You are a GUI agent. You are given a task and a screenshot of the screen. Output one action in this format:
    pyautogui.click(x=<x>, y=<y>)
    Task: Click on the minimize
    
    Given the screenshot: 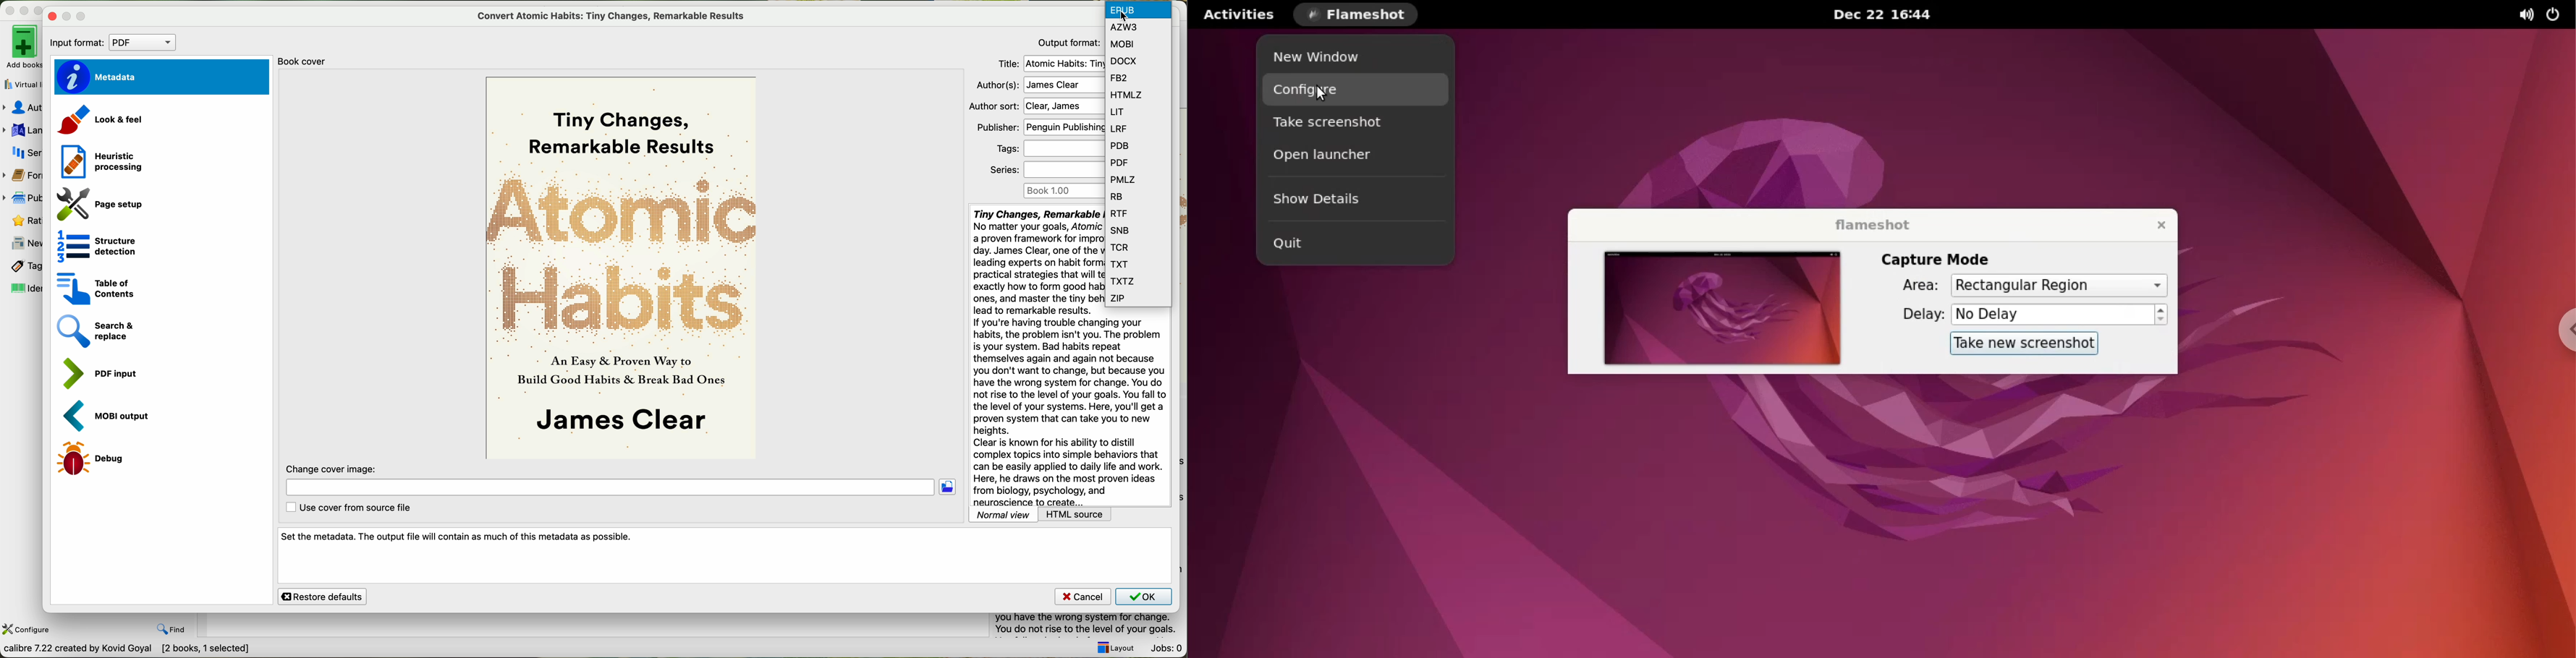 What is the action you would take?
    pyautogui.click(x=24, y=9)
    